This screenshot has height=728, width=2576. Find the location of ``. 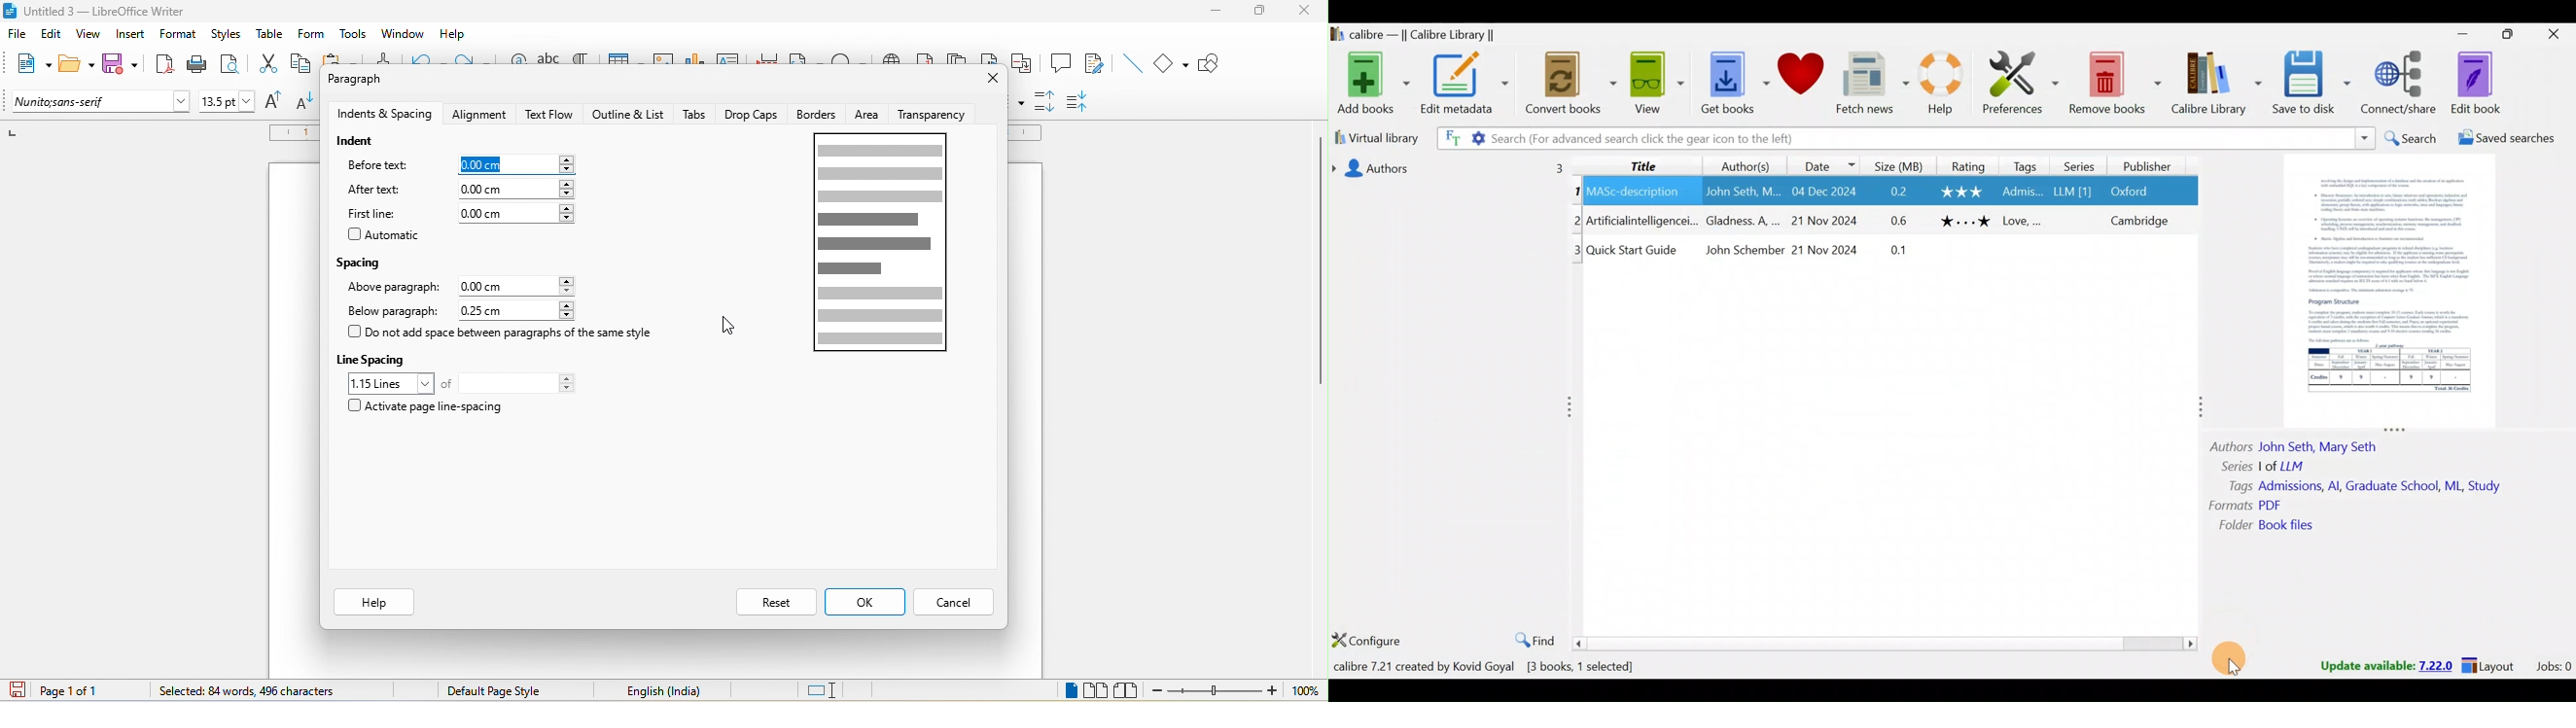

 is located at coordinates (1639, 251).